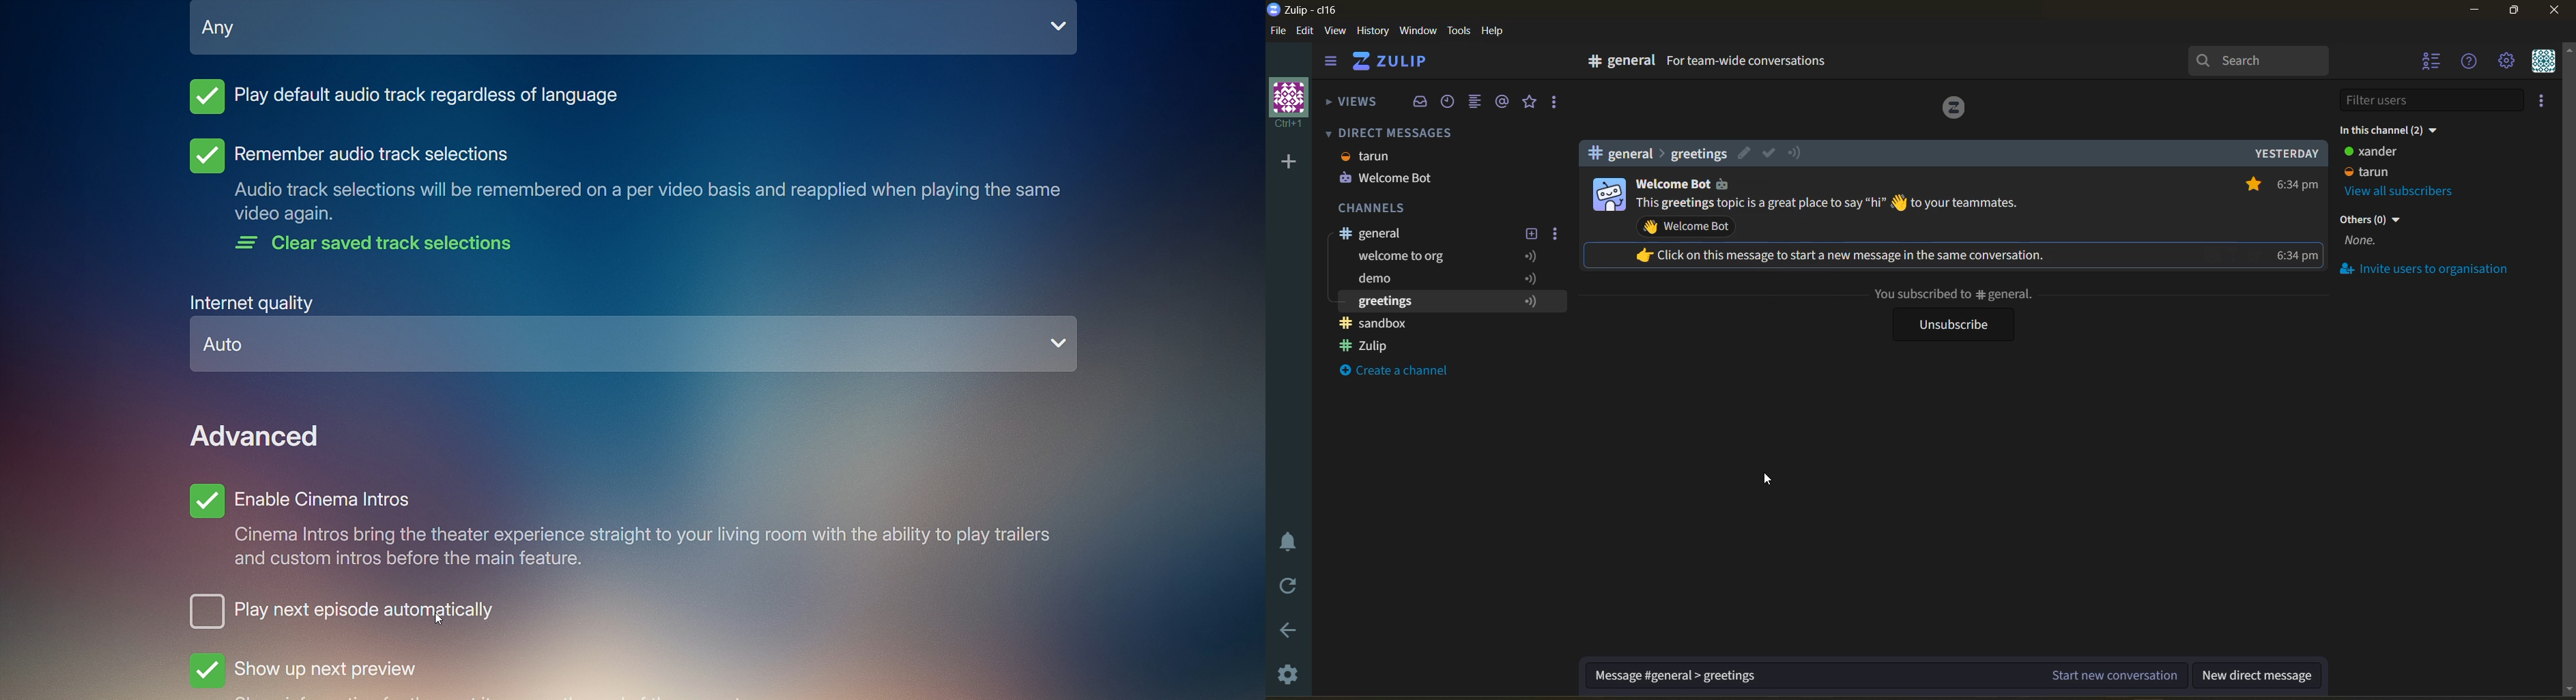 The height and width of the screenshot is (700, 2576). I want to click on demo, so click(1388, 282).